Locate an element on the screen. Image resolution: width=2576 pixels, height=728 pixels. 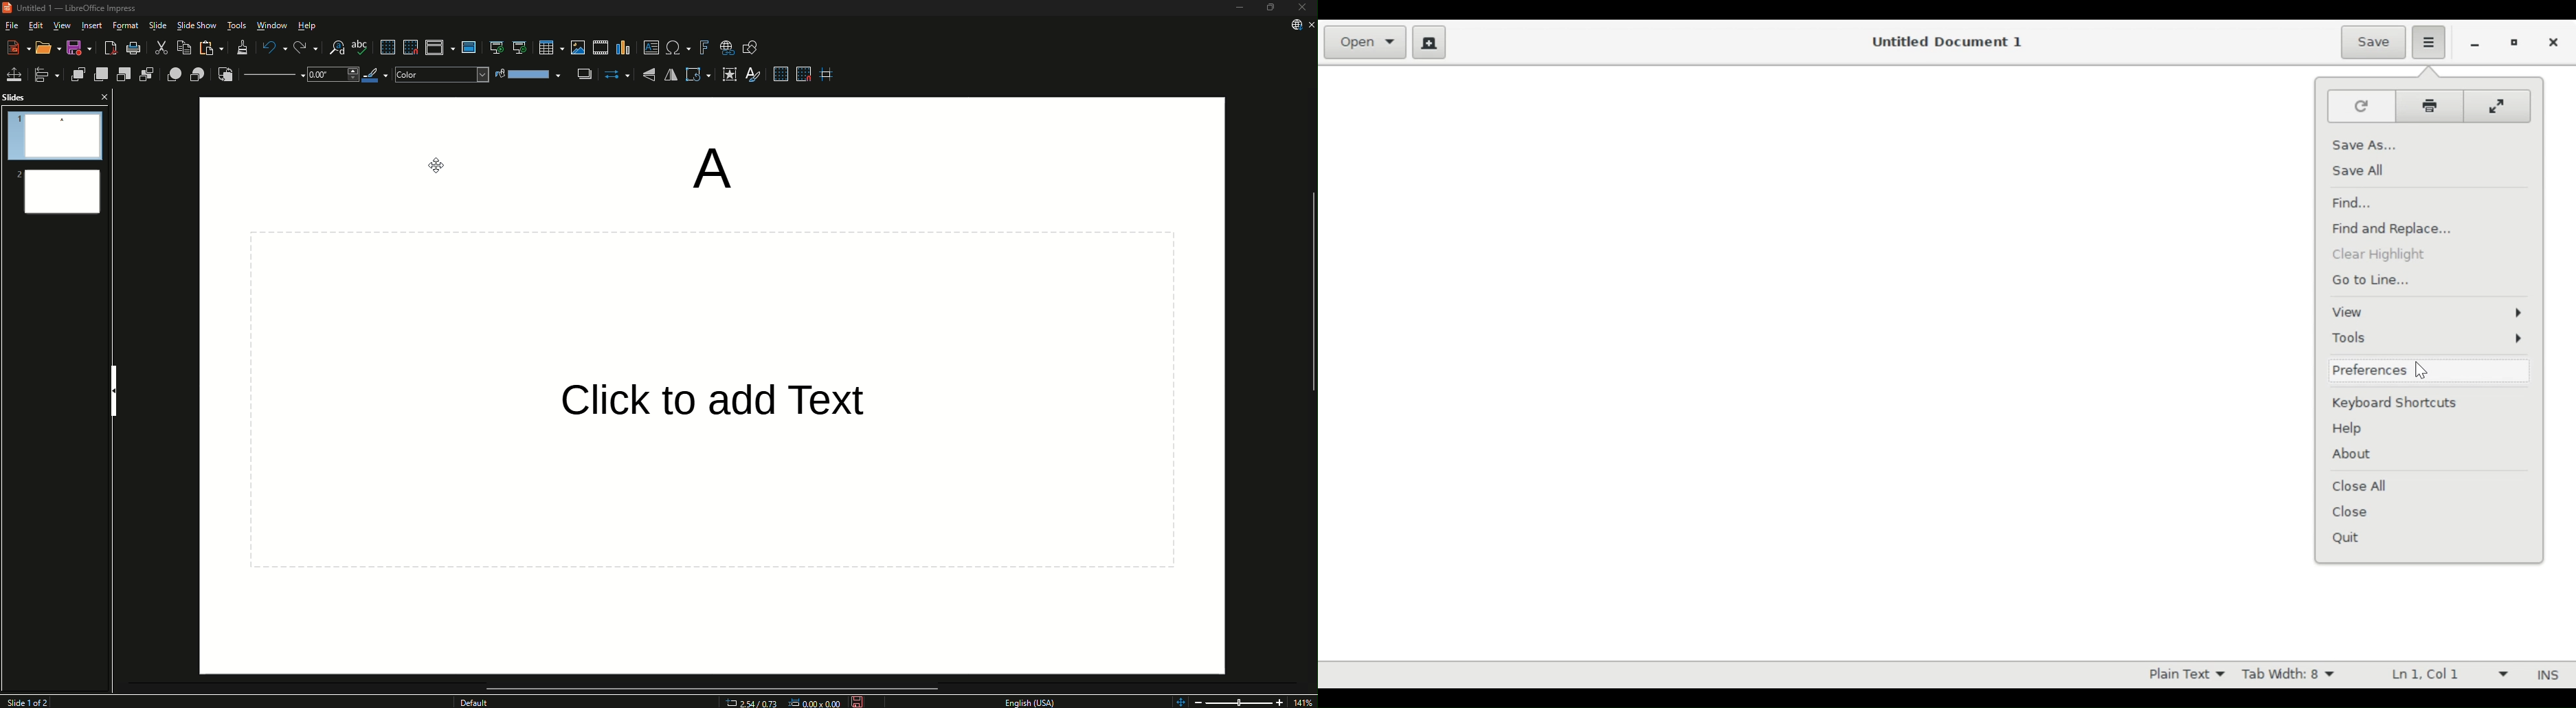
Fill Colour is located at coordinates (529, 74).